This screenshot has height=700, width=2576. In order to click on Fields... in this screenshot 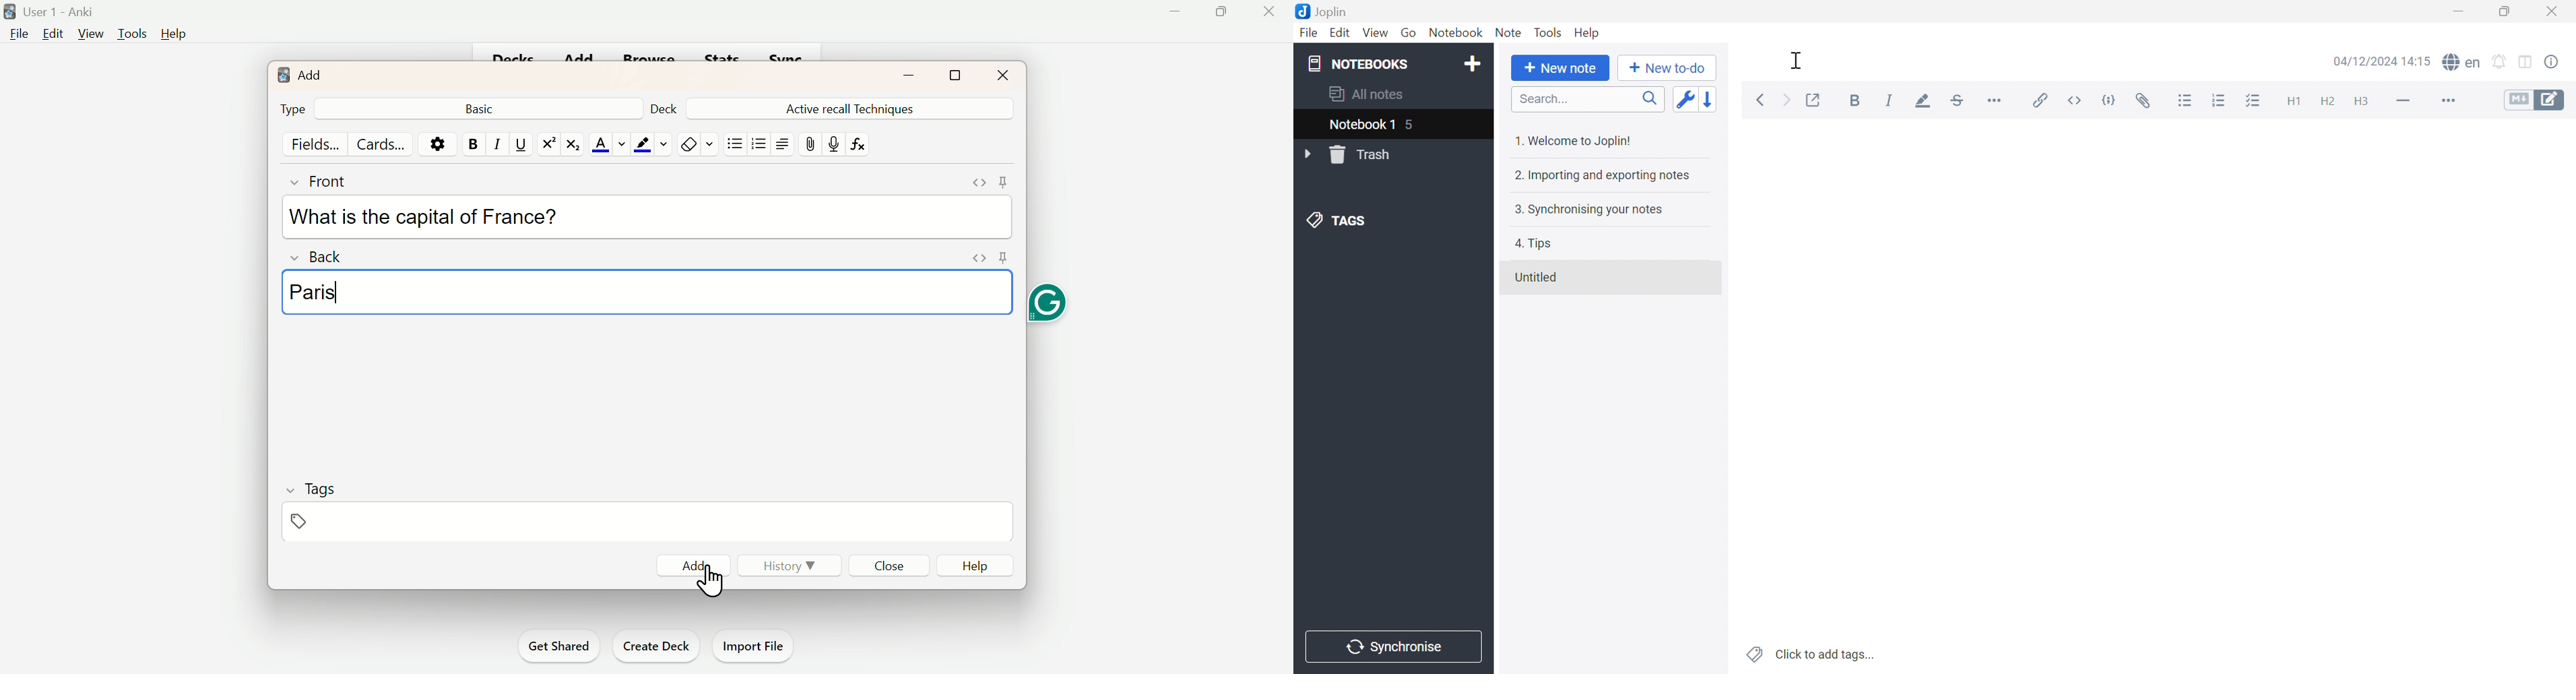, I will do `click(315, 143)`.